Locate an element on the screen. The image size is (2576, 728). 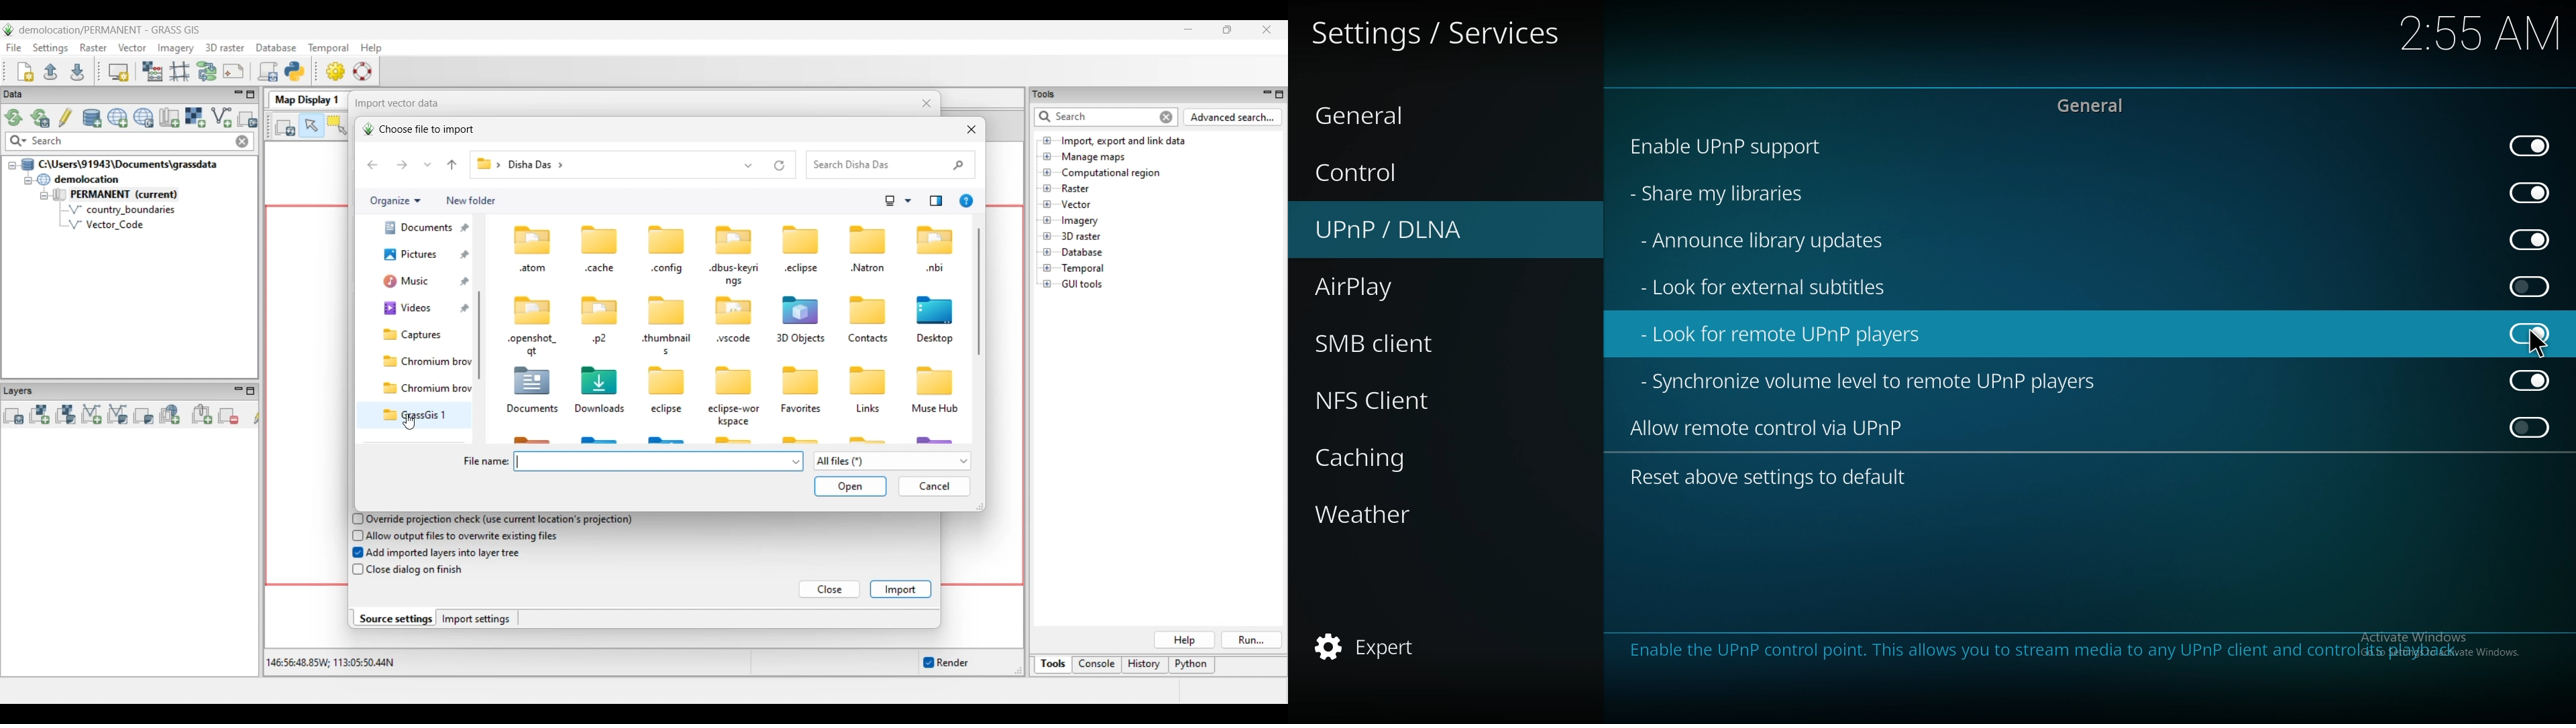
expert is located at coordinates (1375, 650).